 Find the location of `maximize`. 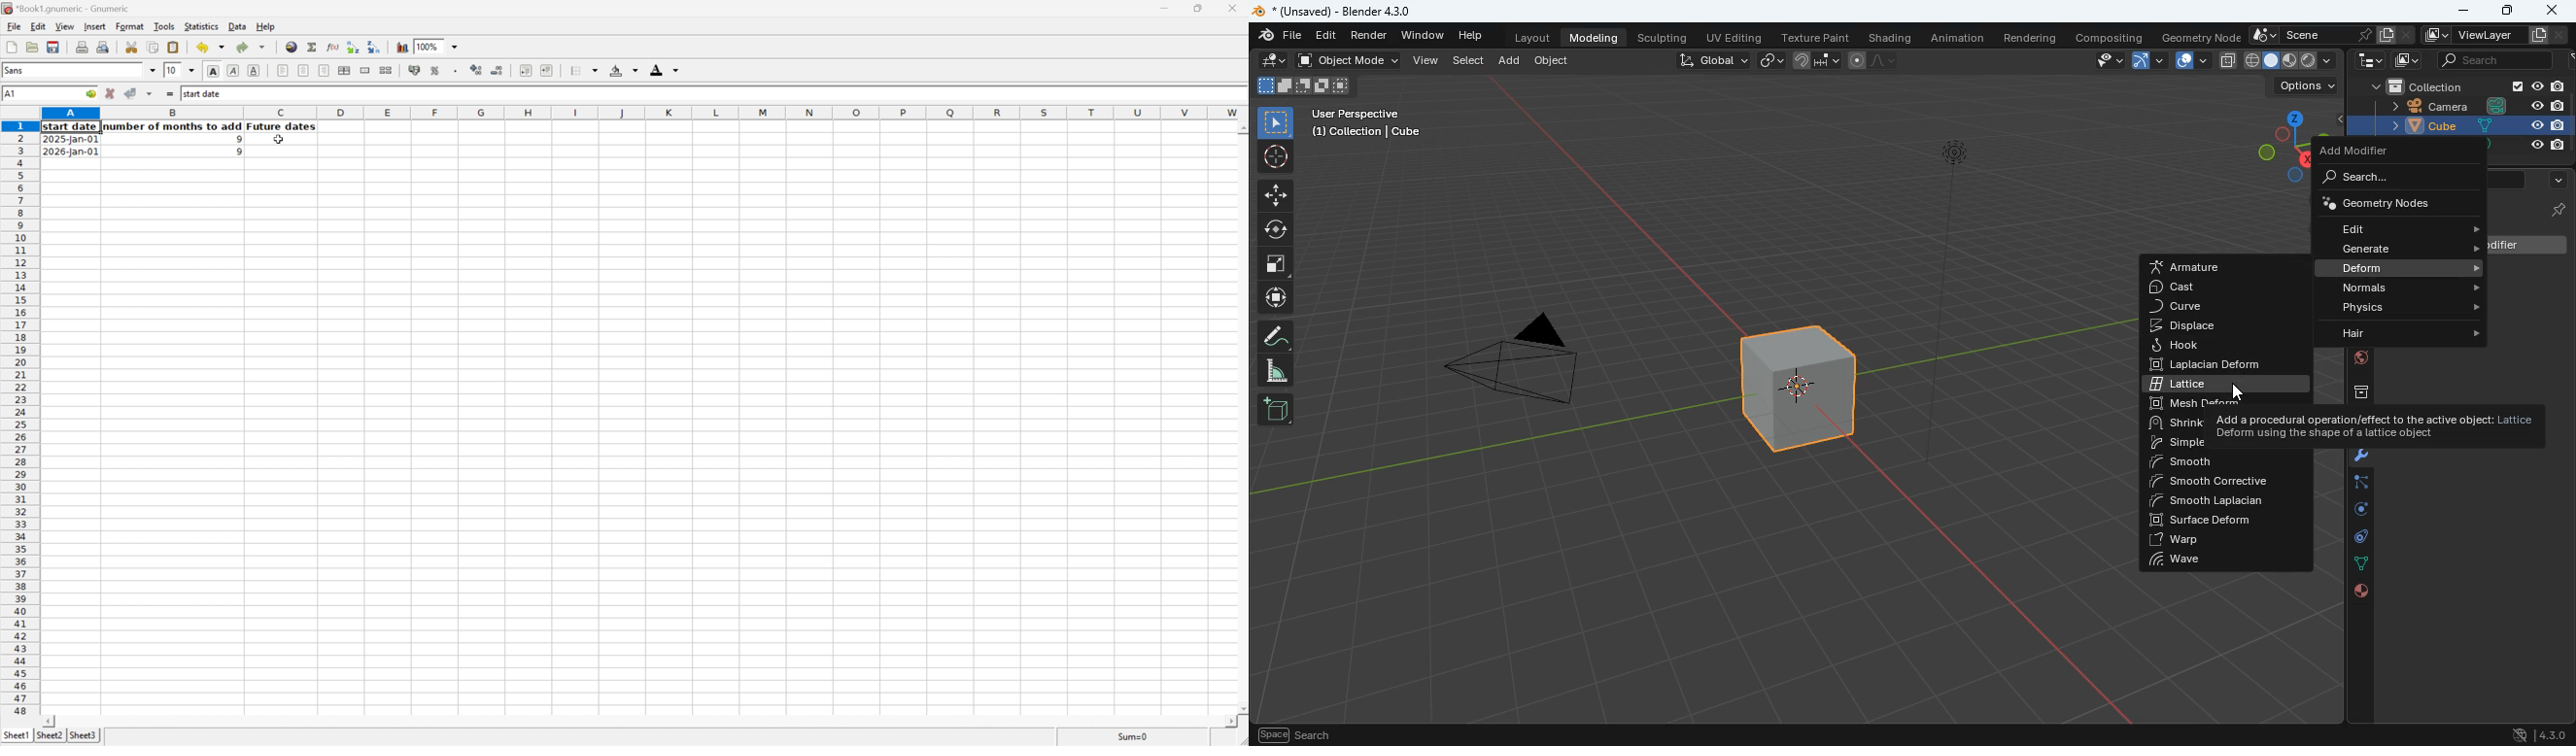

maximize is located at coordinates (2508, 12).